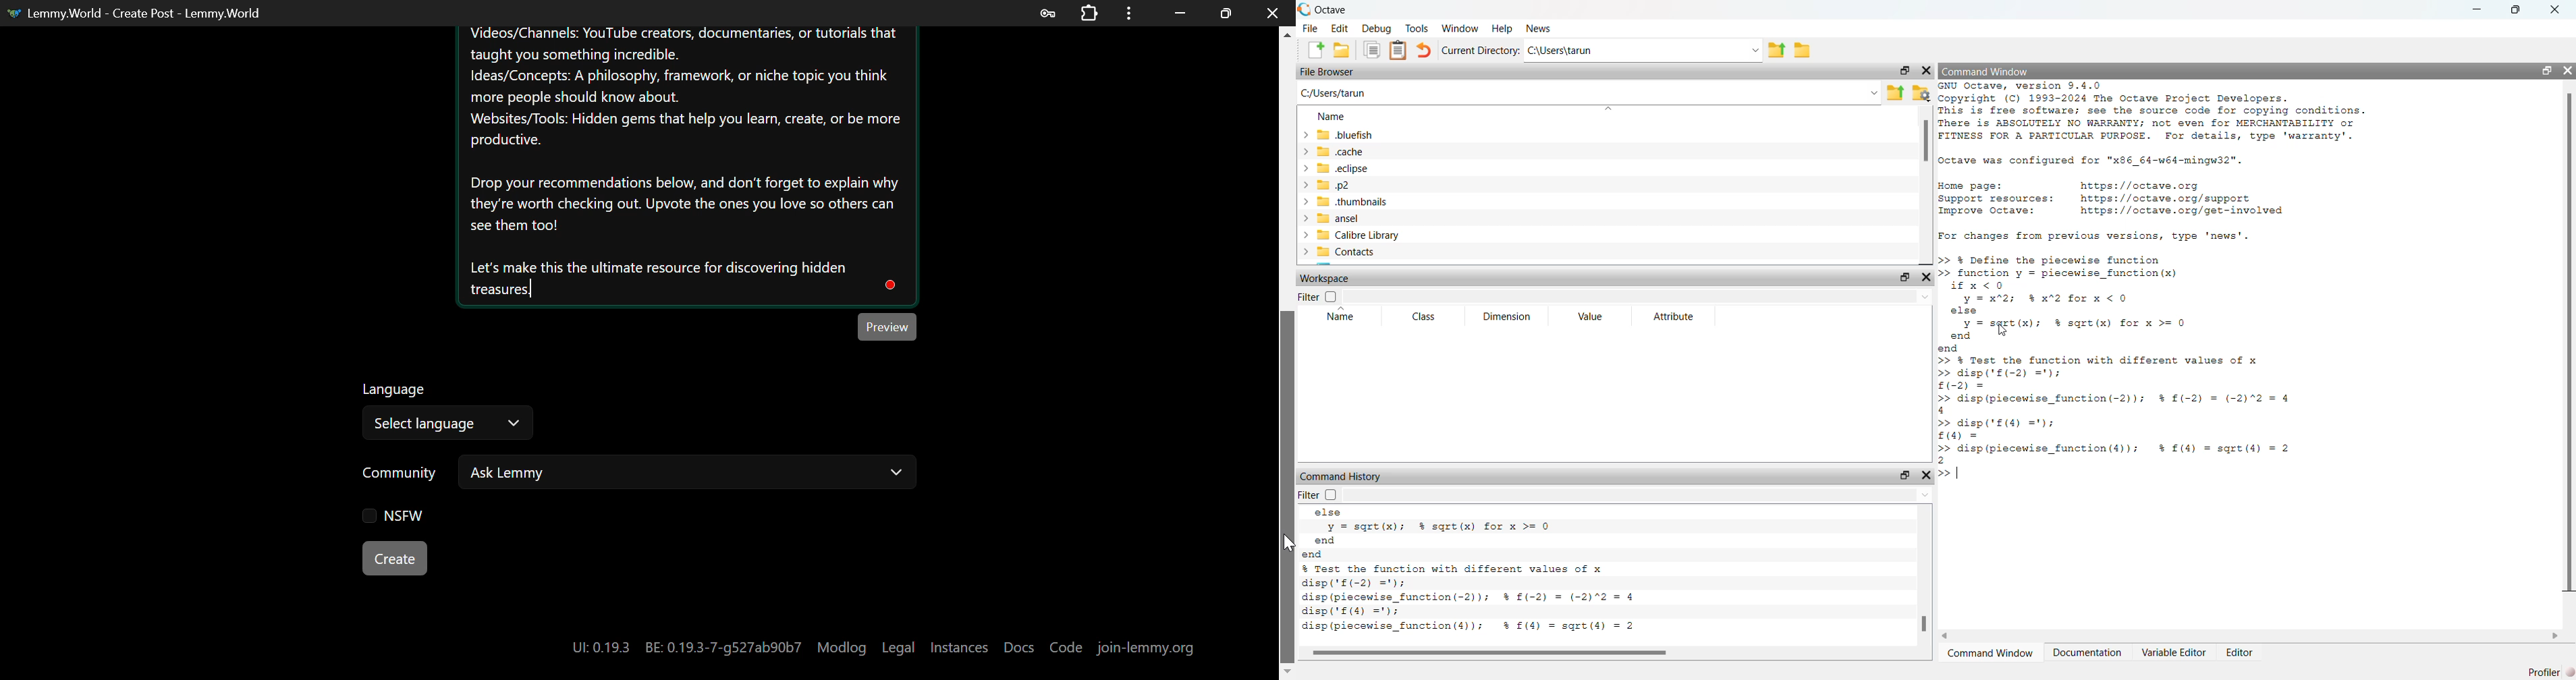 Image resolution: width=2576 pixels, height=700 pixels. I want to click on Close Window, so click(1273, 11).